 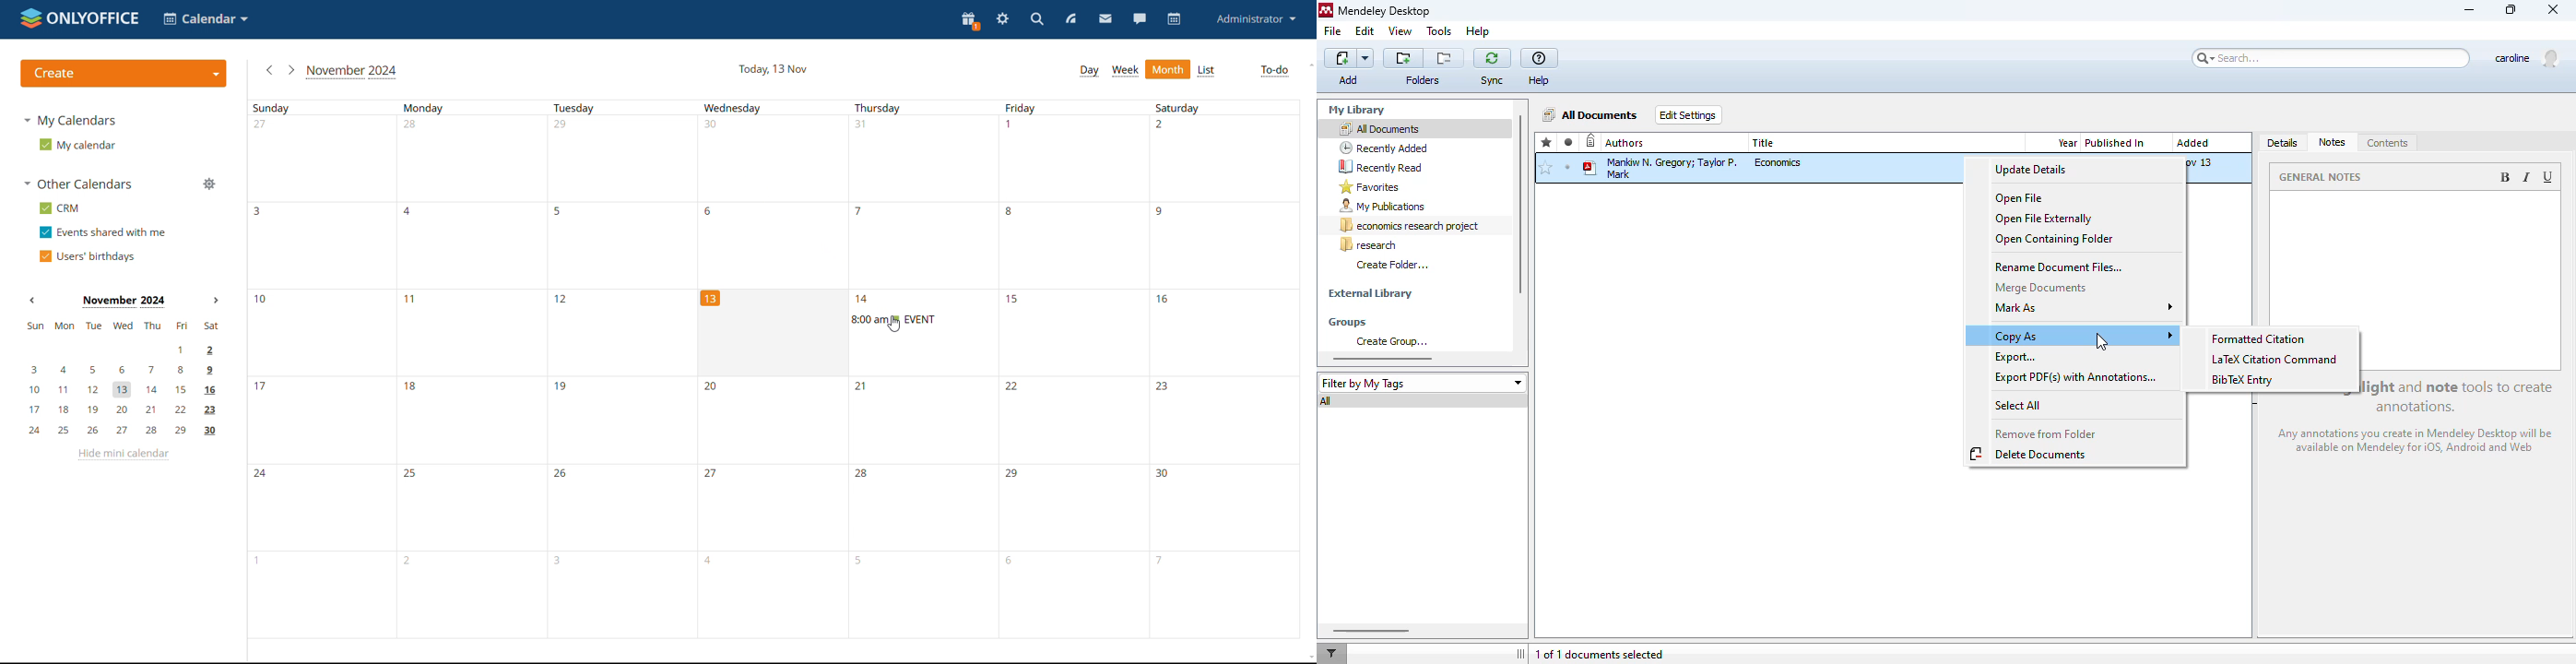 I want to click on mark as, so click(x=2086, y=307).